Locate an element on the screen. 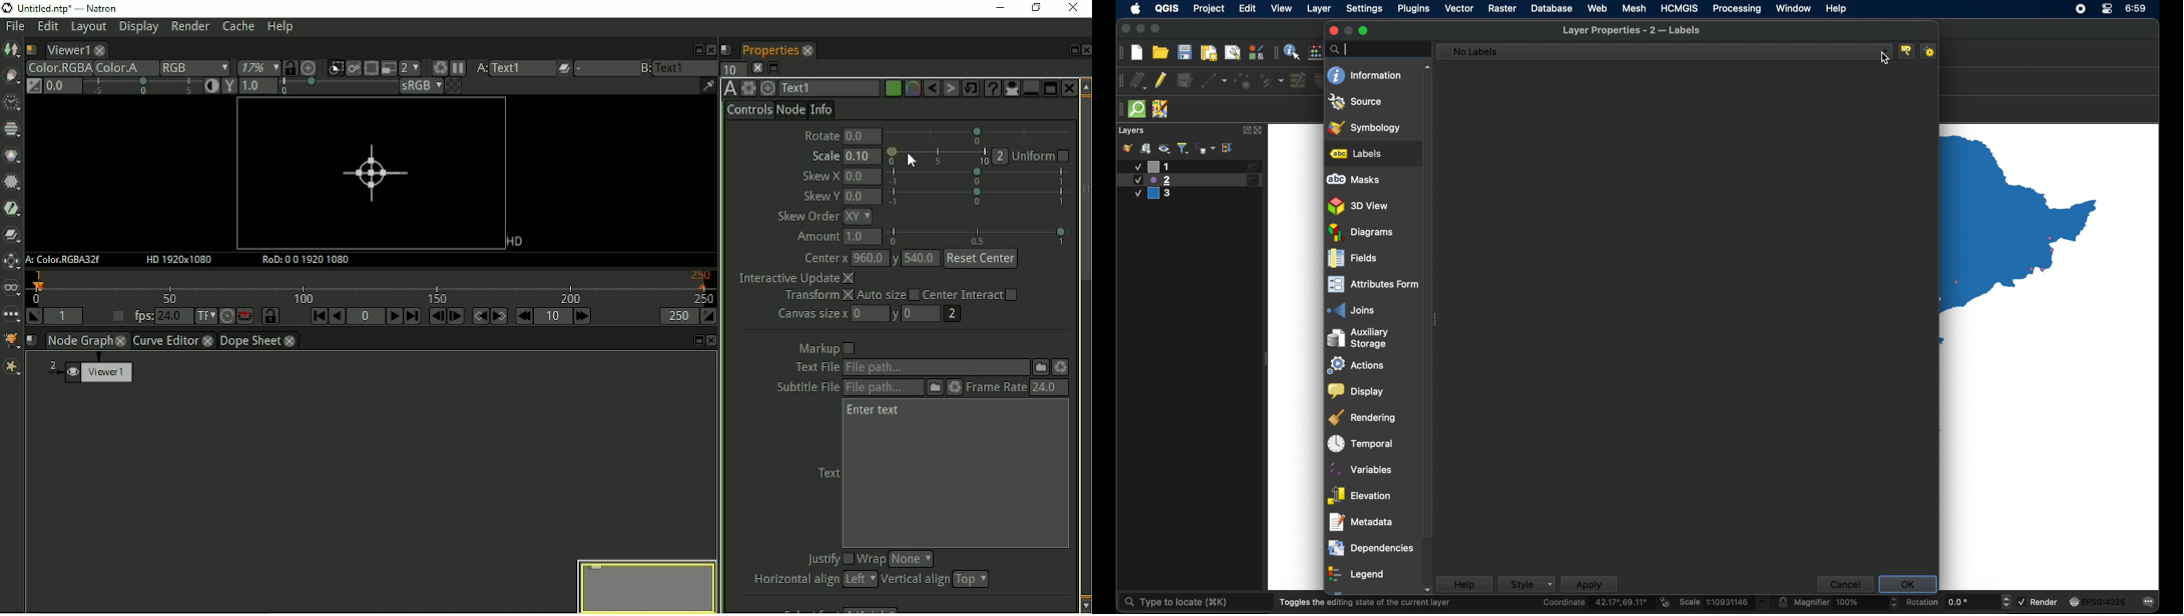 The image size is (2184, 616). control  center is located at coordinates (2080, 10).